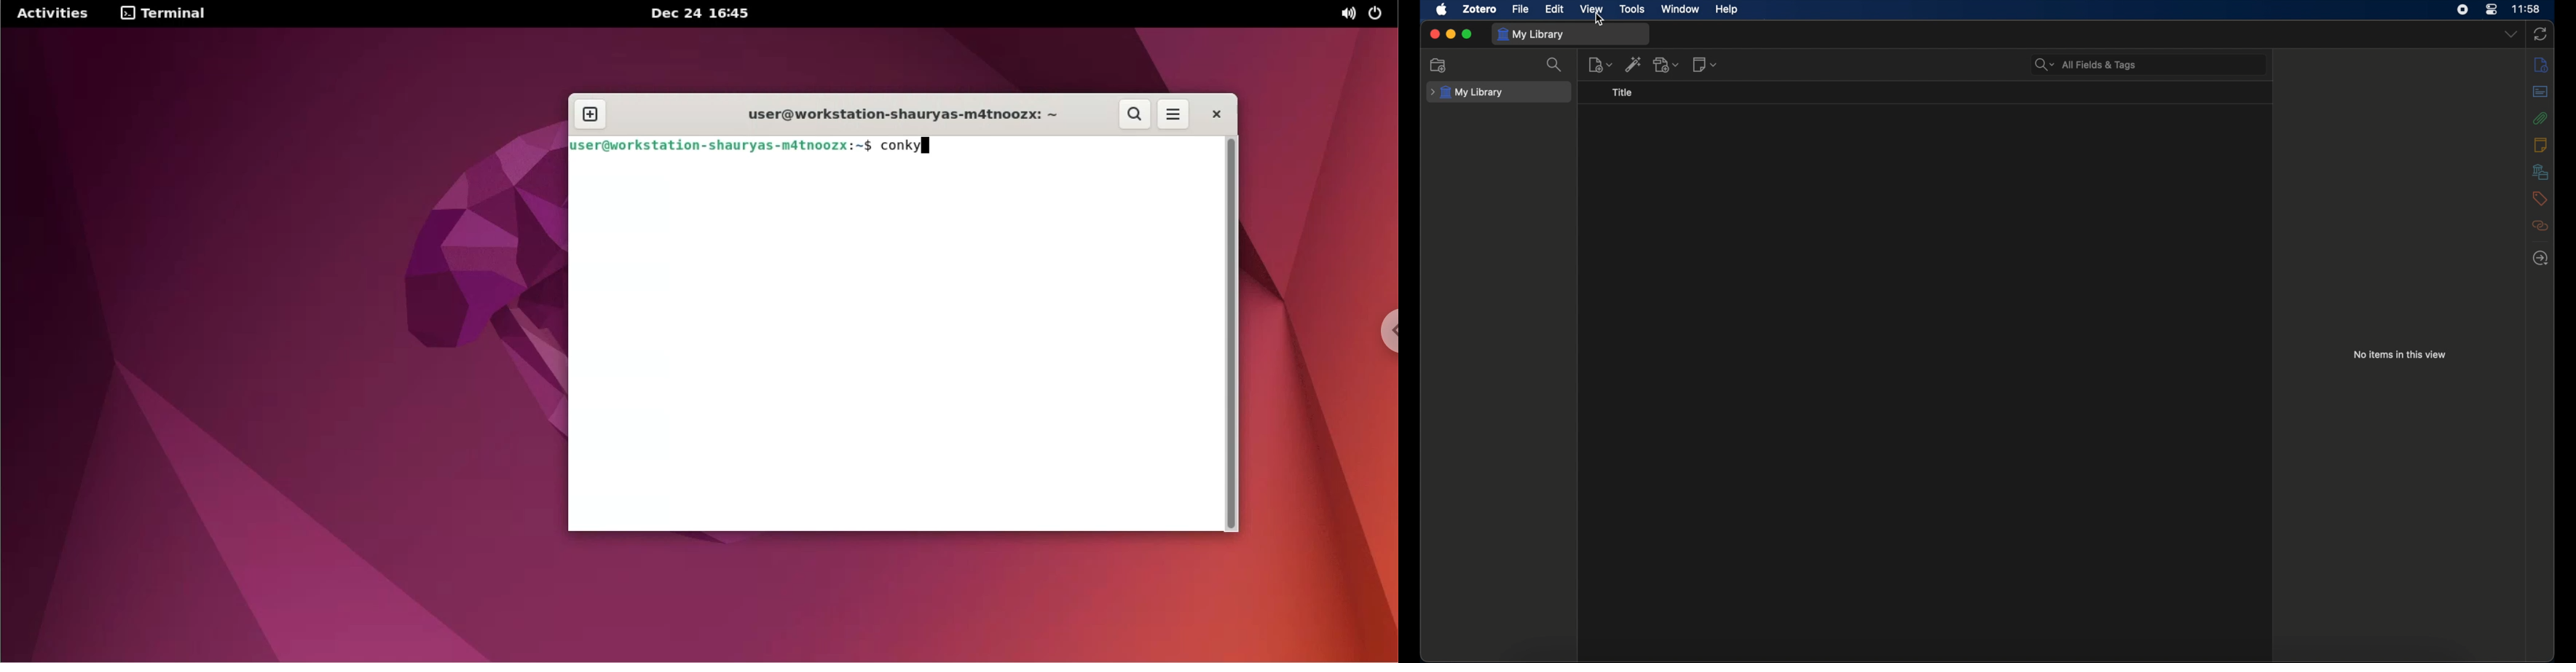 This screenshot has width=2576, height=672. I want to click on new collection, so click(1439, 66).